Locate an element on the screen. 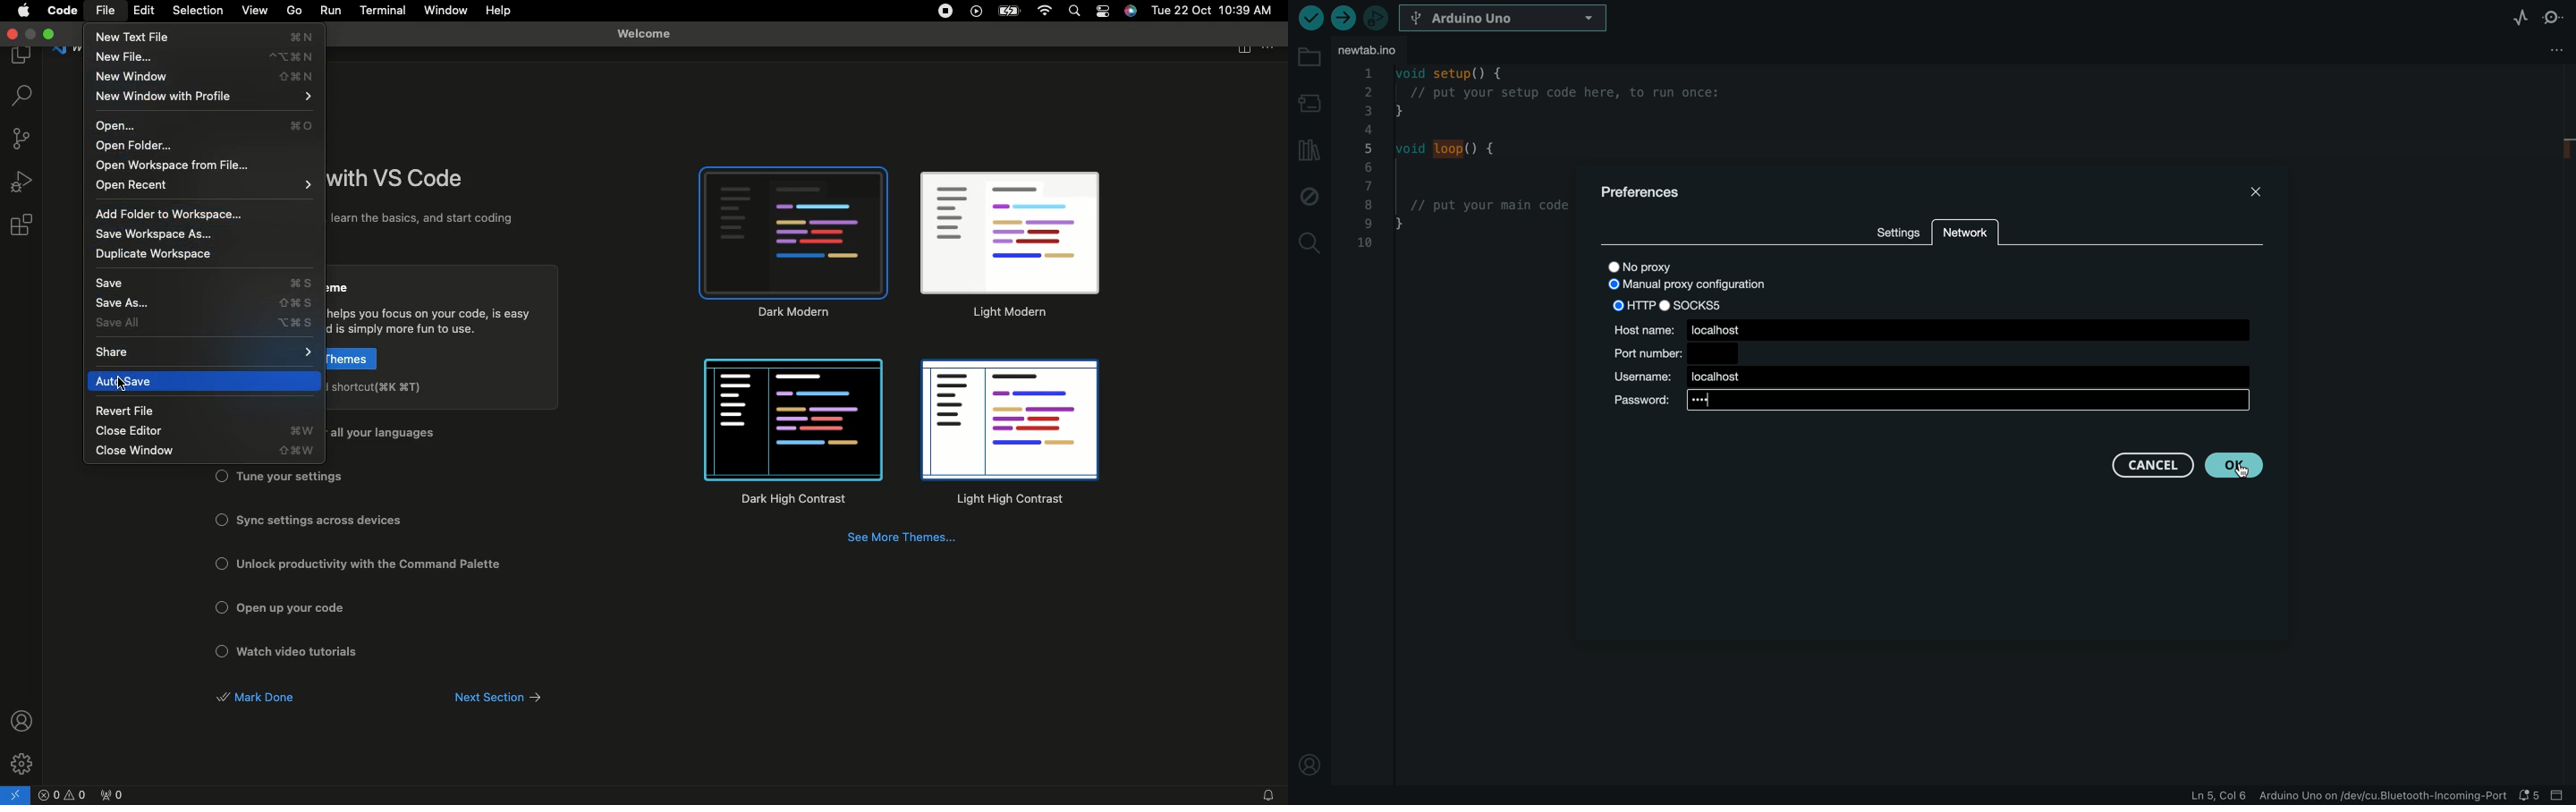  Dark modem is located at coordinates (795, 242).